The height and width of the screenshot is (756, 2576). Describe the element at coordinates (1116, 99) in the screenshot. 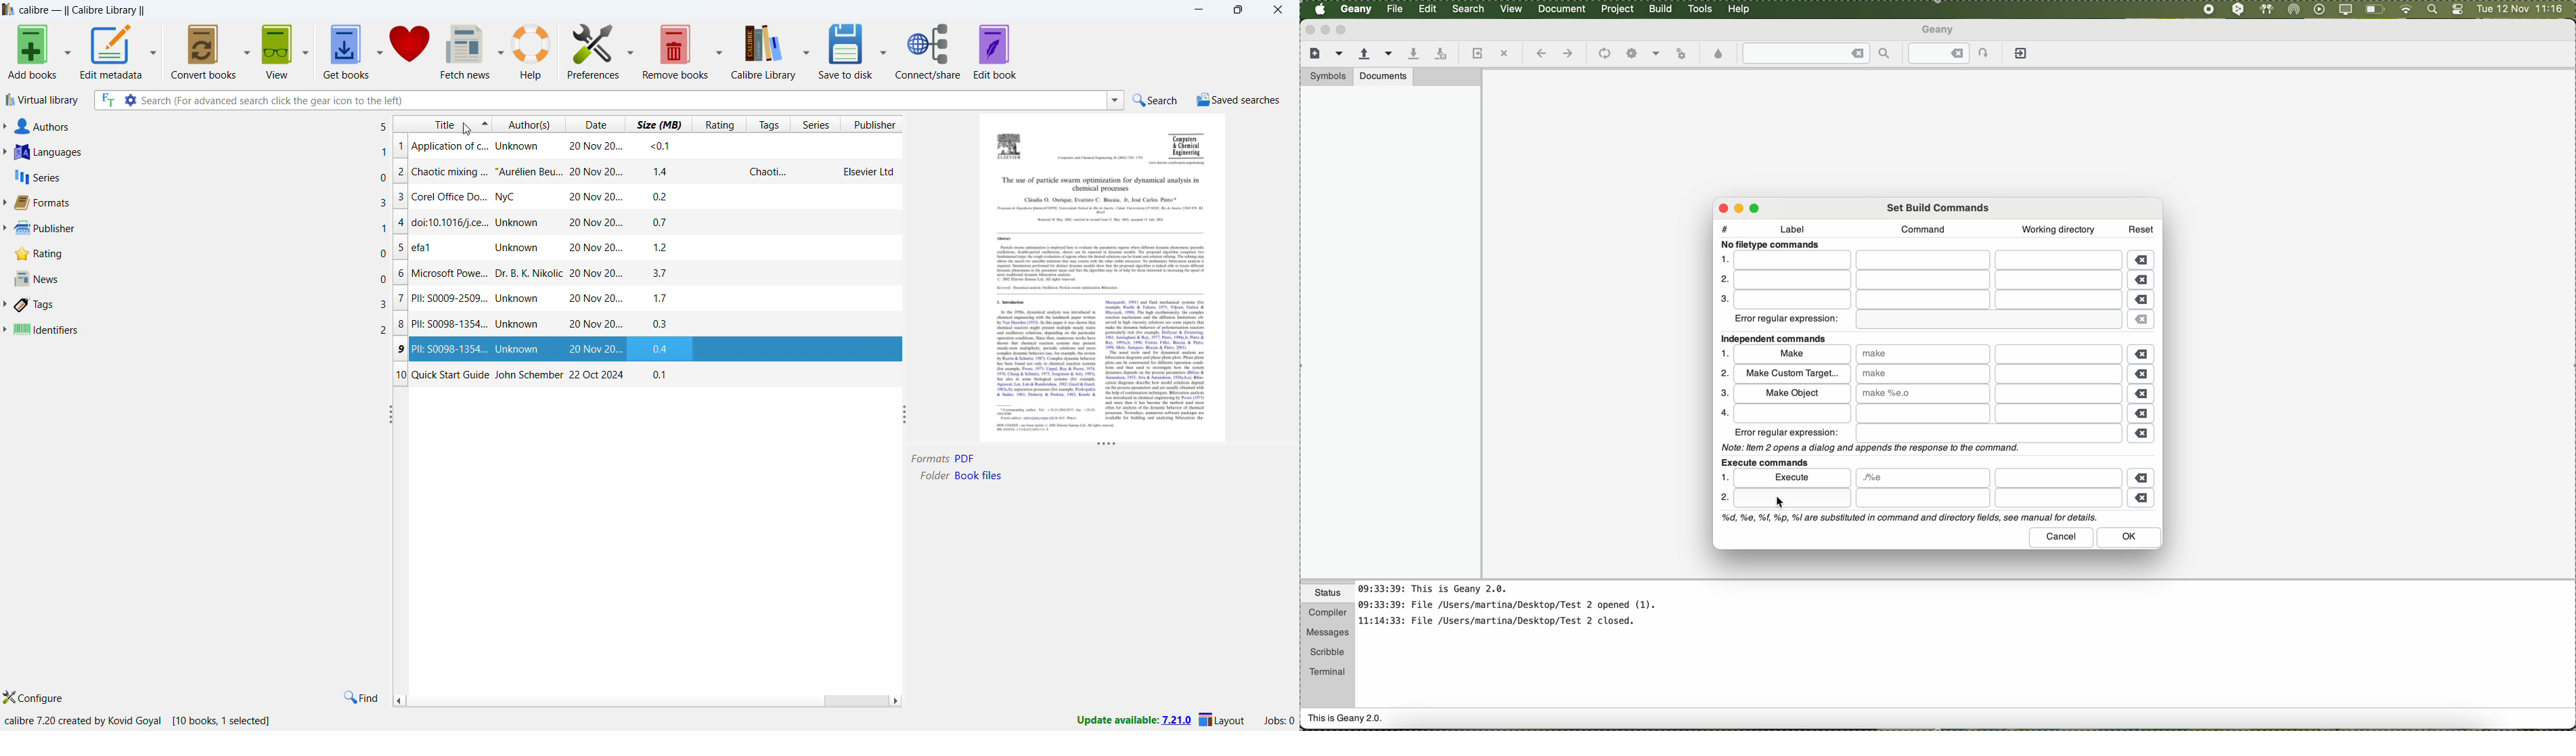

I see `search history` at that location.